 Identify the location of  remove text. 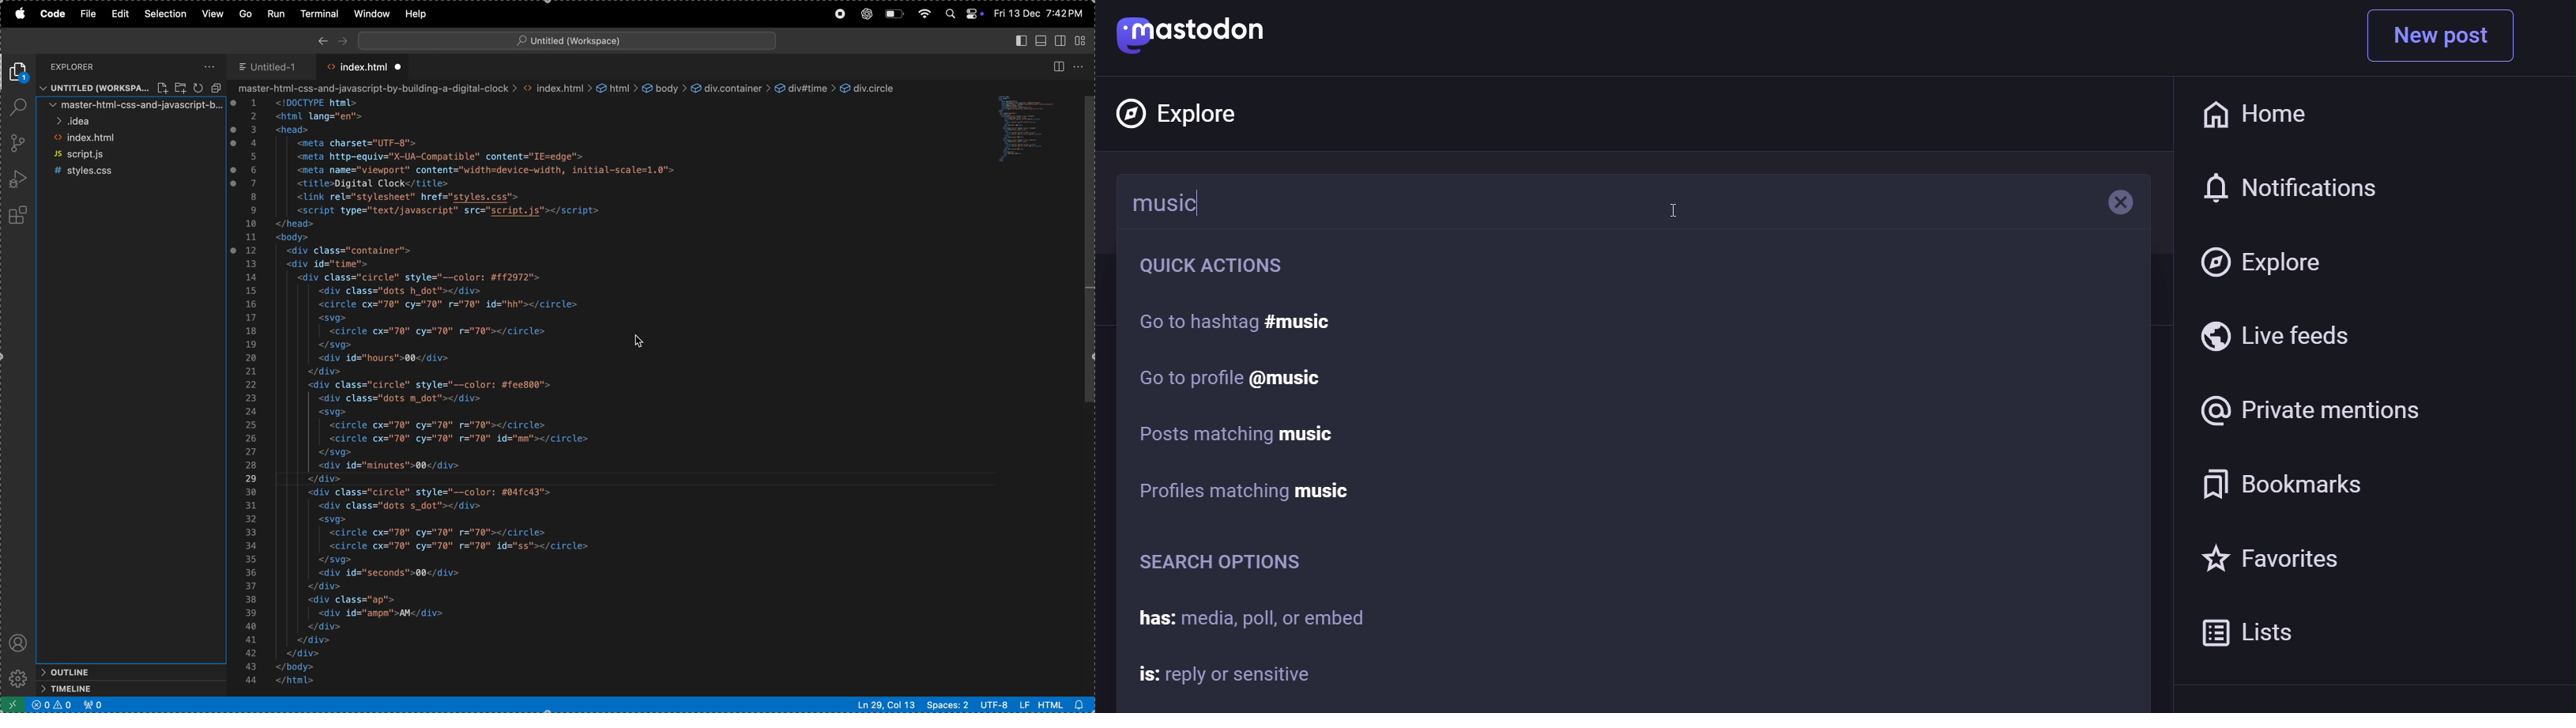
(2111, 206).